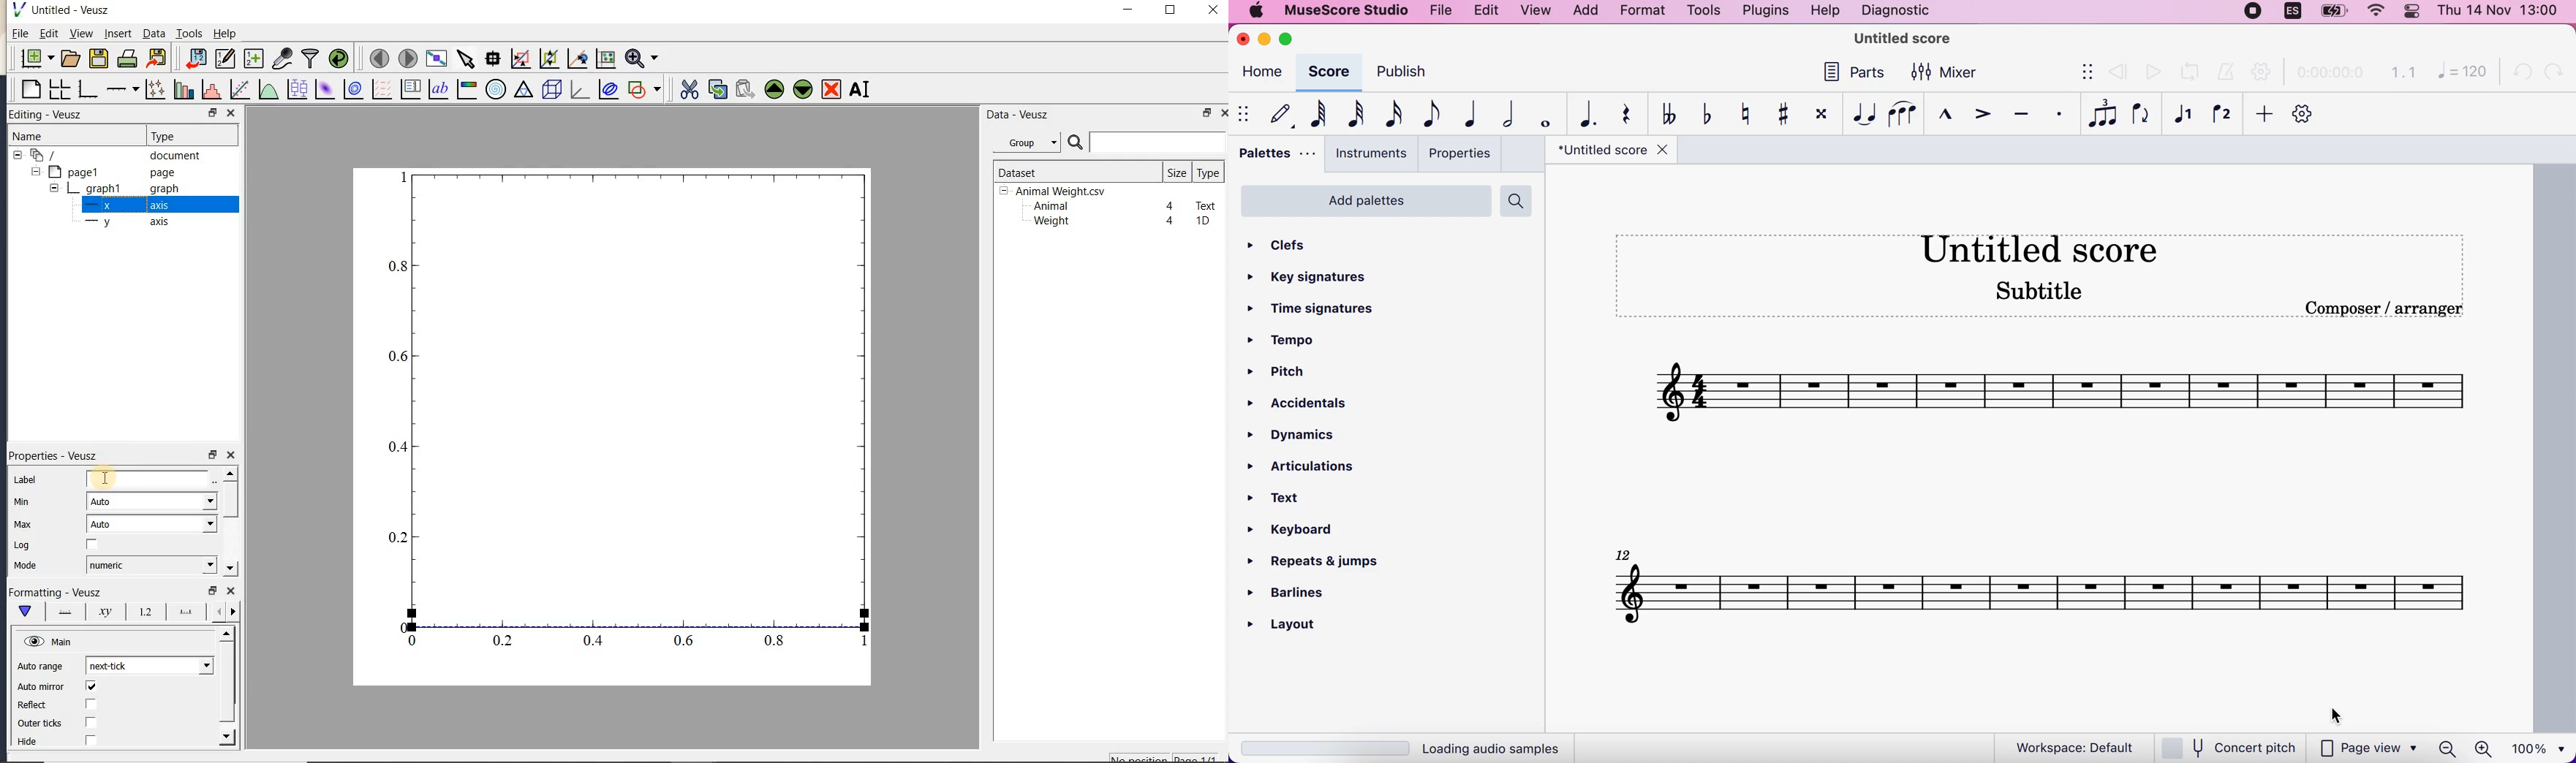 This screenshot has height=784, width=2576. Describe the element at coordinates (151, 501) in the screenshot. I see `Auto` at that location.